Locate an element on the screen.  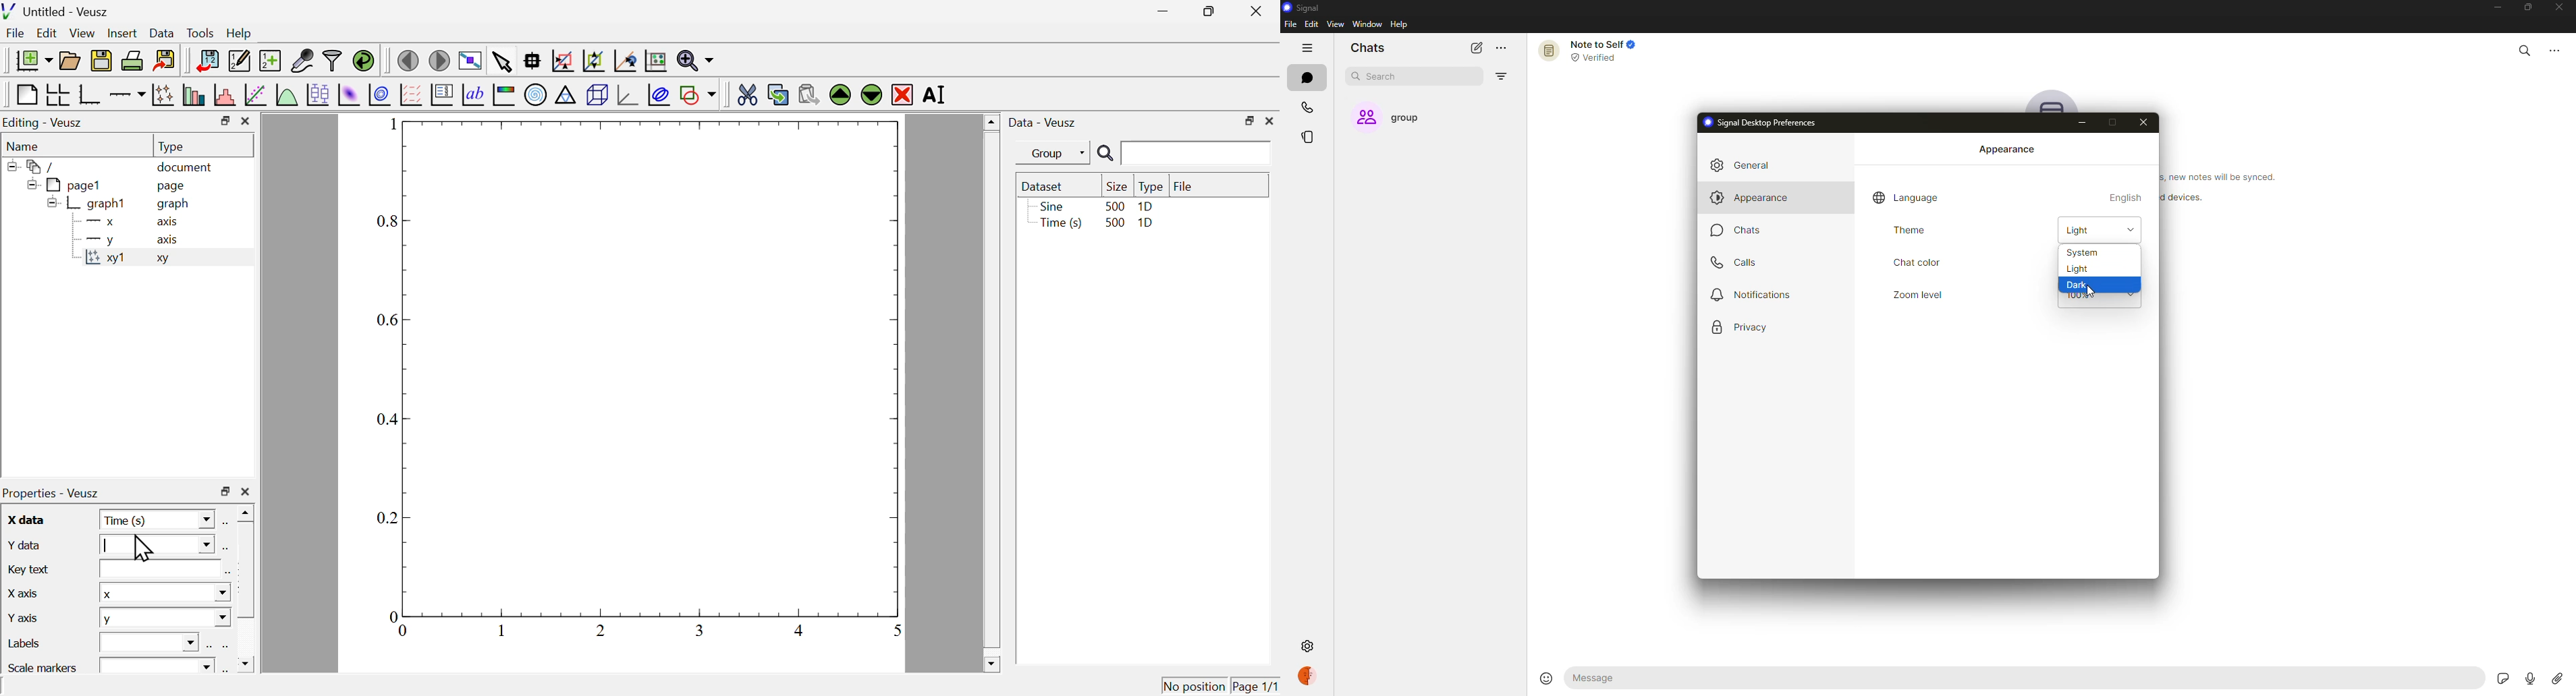
tools is located at coordinates (201, 32).